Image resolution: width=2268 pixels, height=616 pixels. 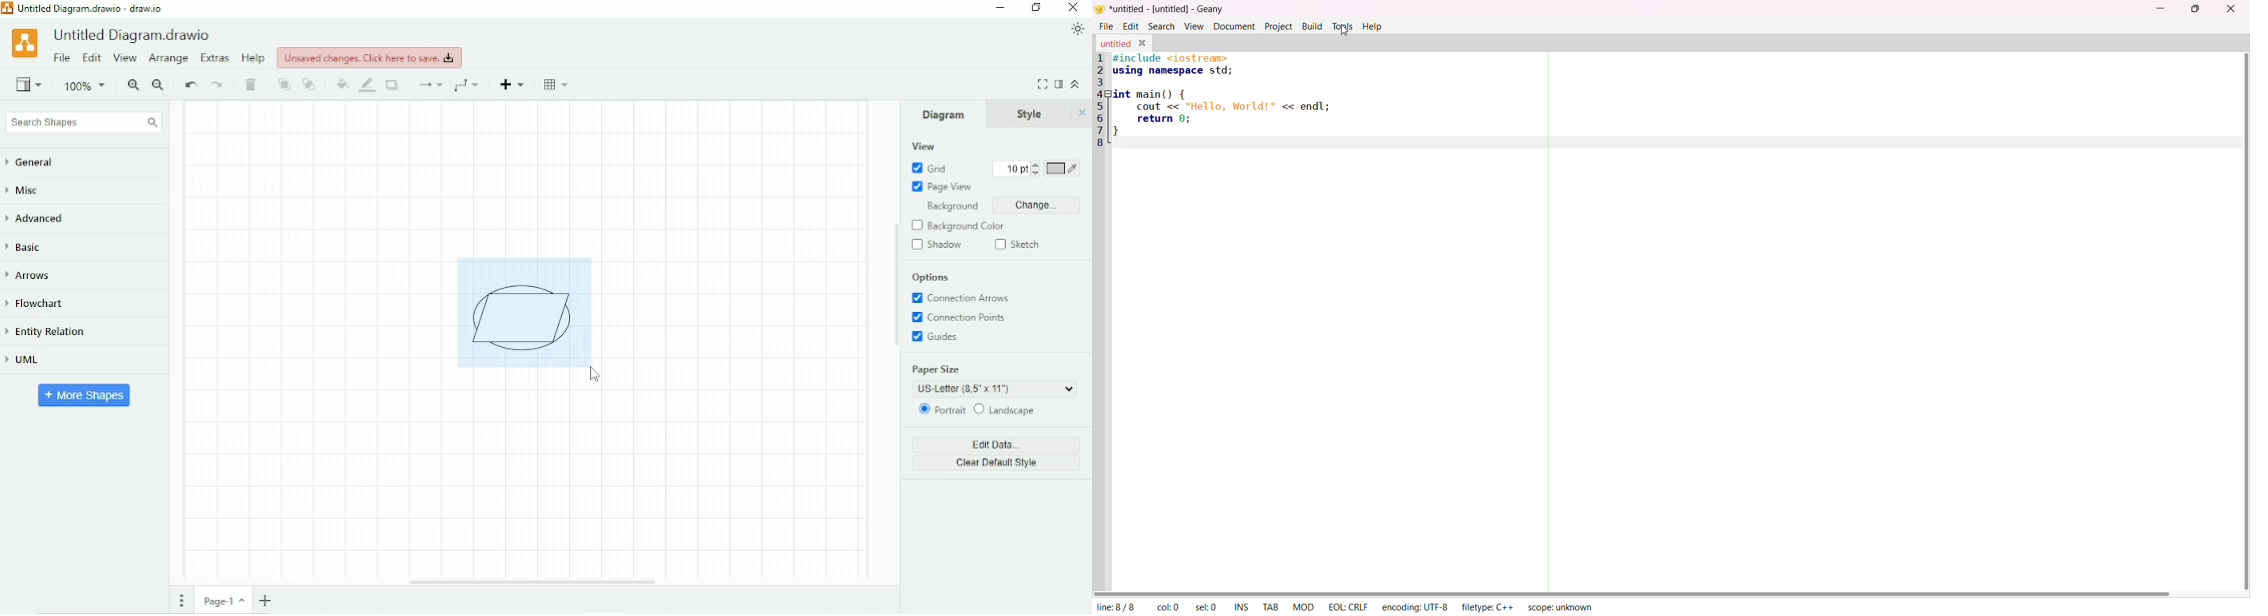 I want to click on Basic, so click(x=28, y=246).